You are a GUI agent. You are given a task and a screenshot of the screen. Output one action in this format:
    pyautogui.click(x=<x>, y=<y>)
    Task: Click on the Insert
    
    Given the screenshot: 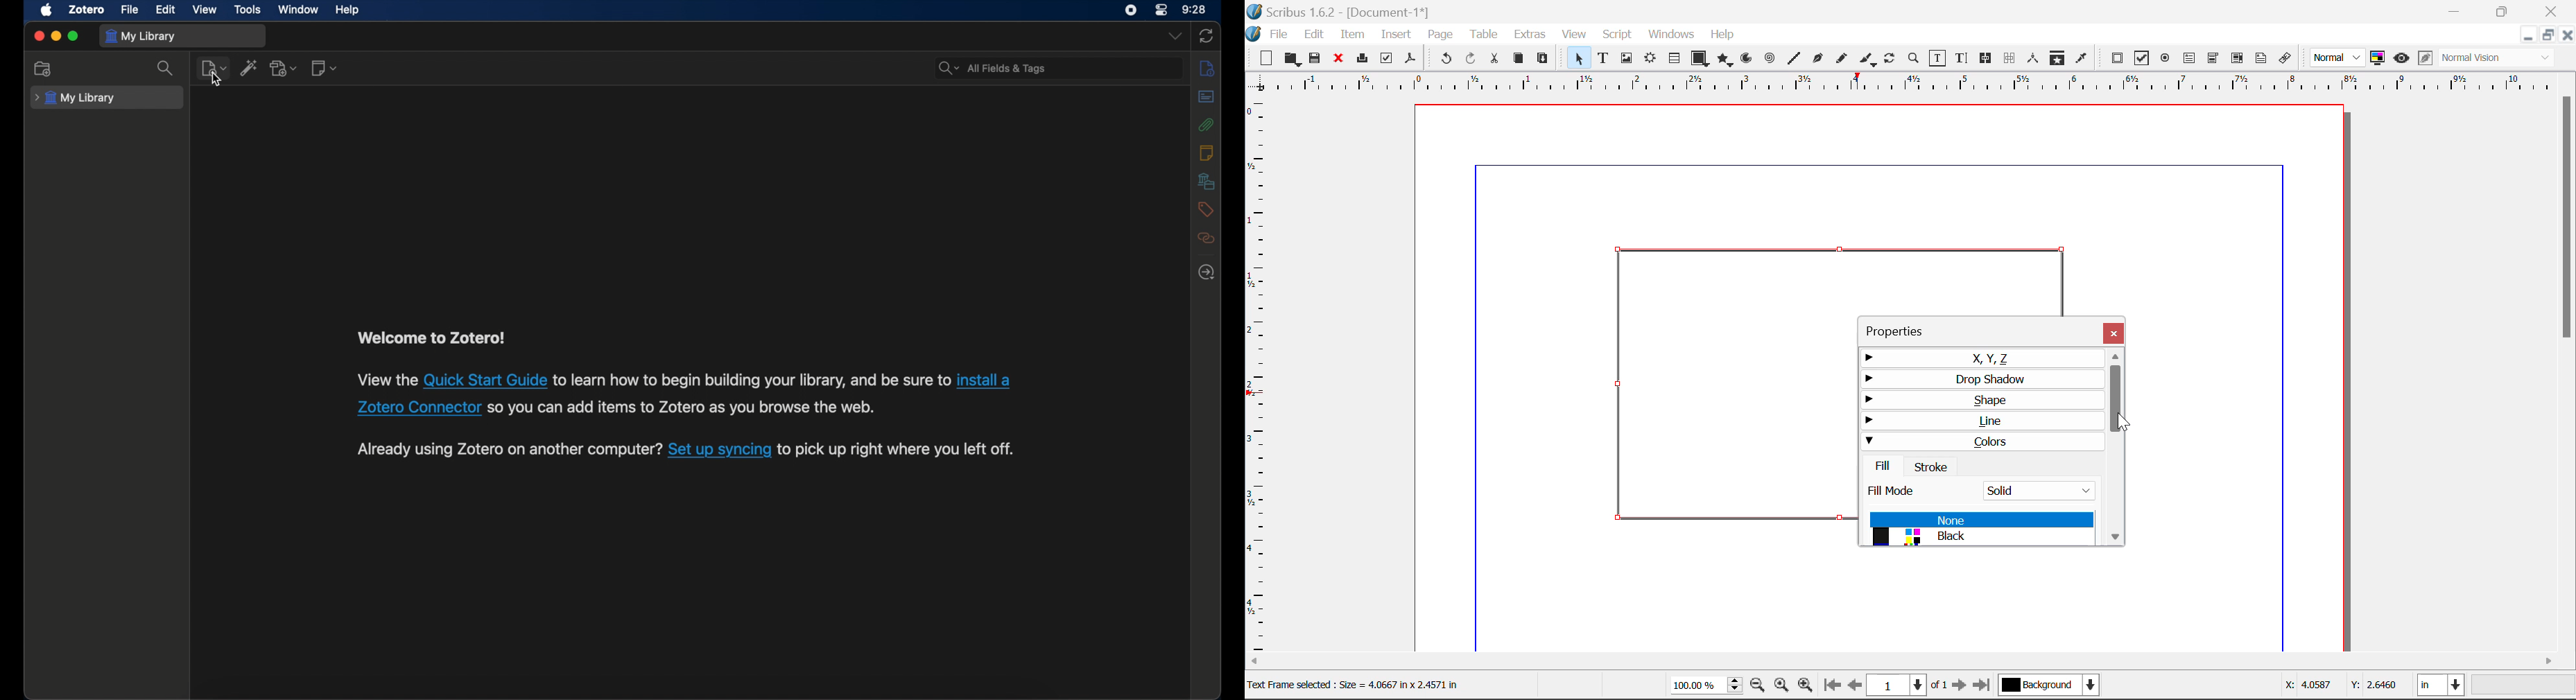 What is the action you would take?
    pyautogui.click(x=1395, y=35)
    